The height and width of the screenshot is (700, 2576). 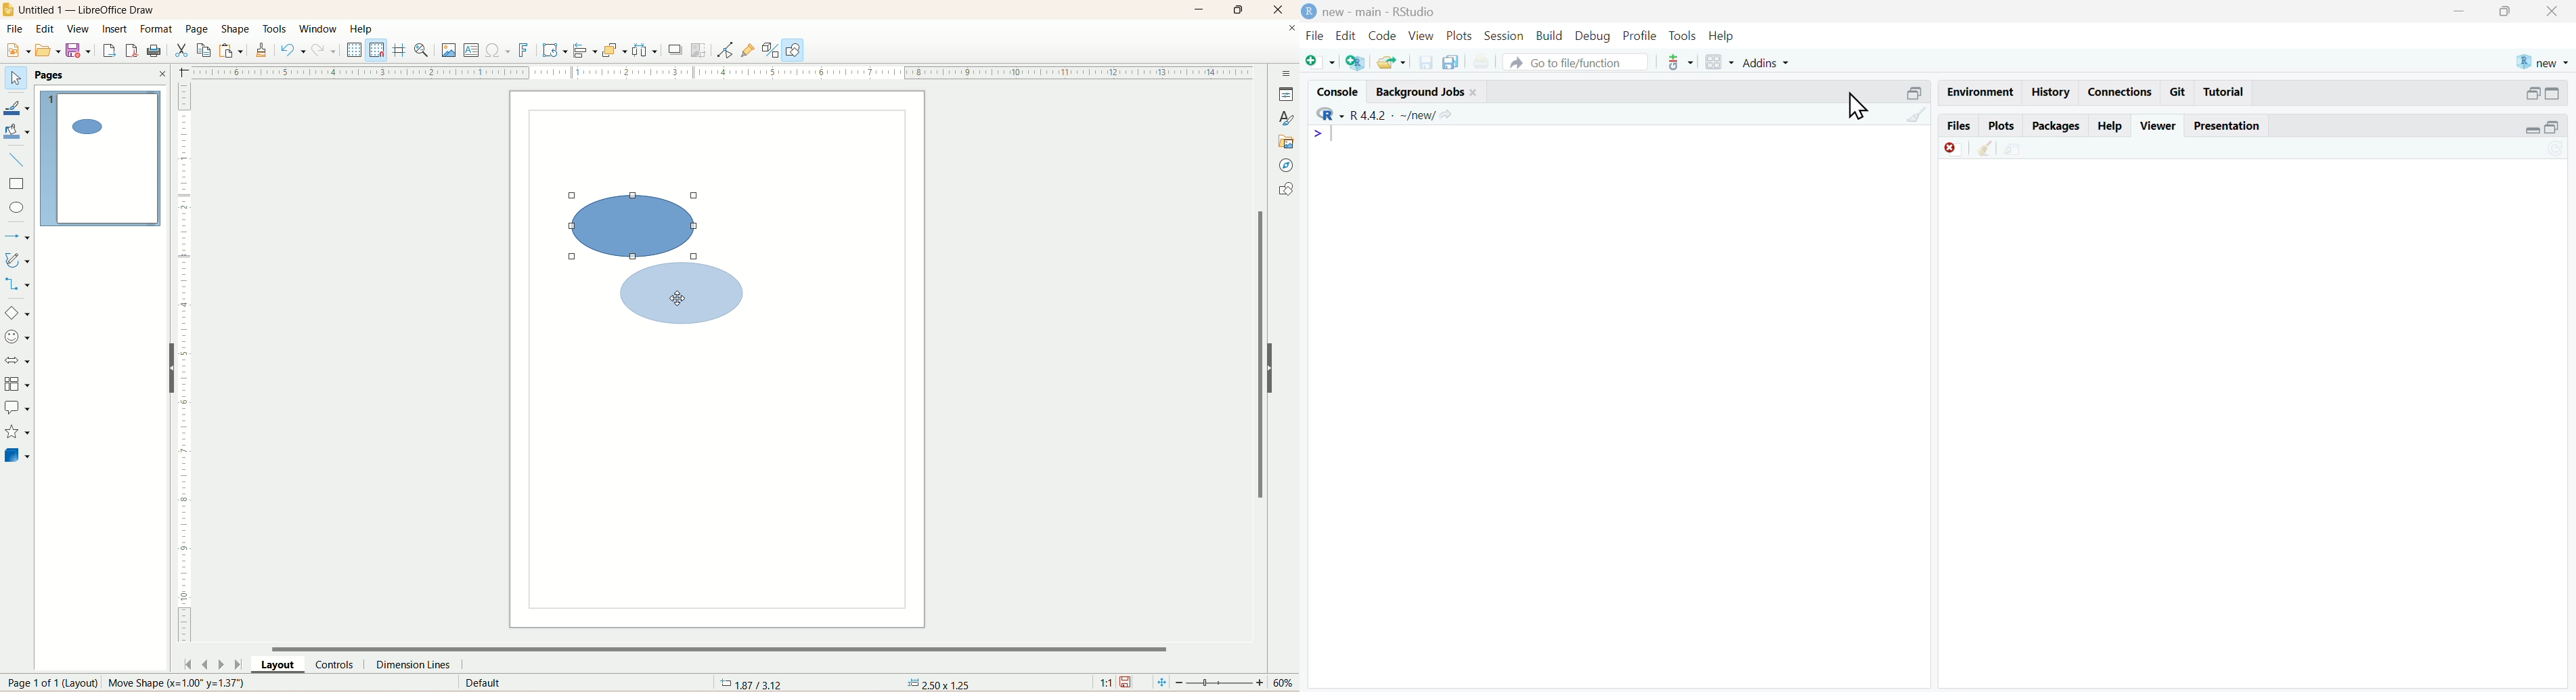 What do you see at coordinates (646, 50) in the screenshot?
I see `select atleast three objects to distribute` at bounding box center [646, 50].